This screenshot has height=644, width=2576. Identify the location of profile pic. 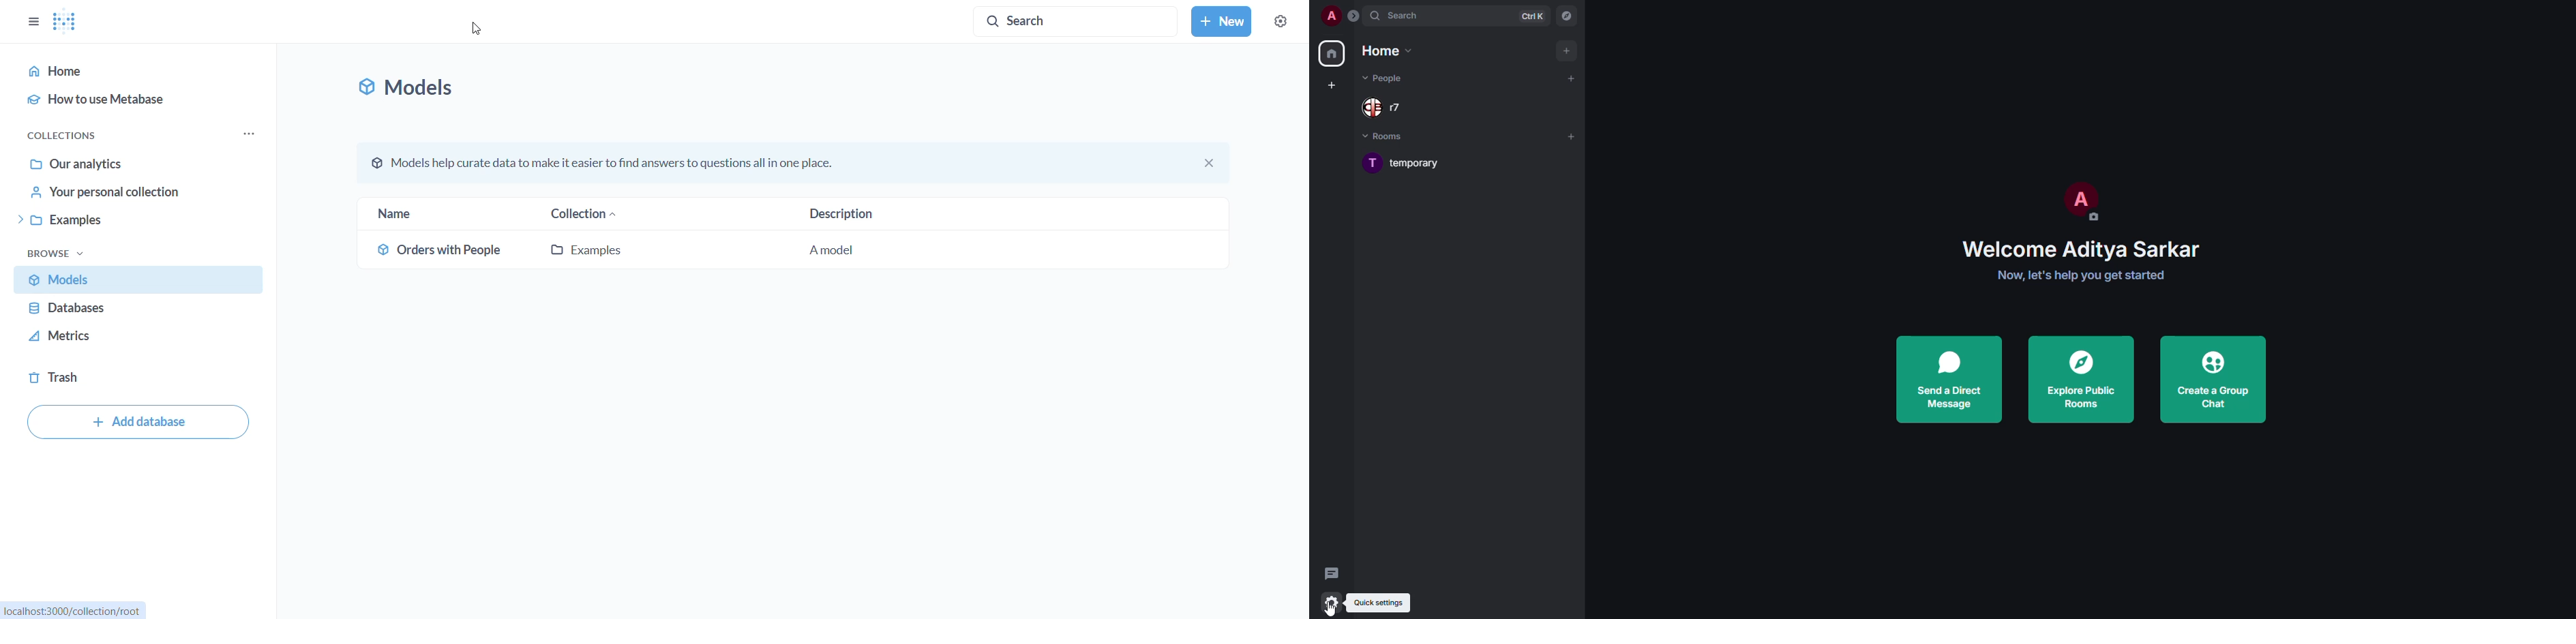
(2077, 199).